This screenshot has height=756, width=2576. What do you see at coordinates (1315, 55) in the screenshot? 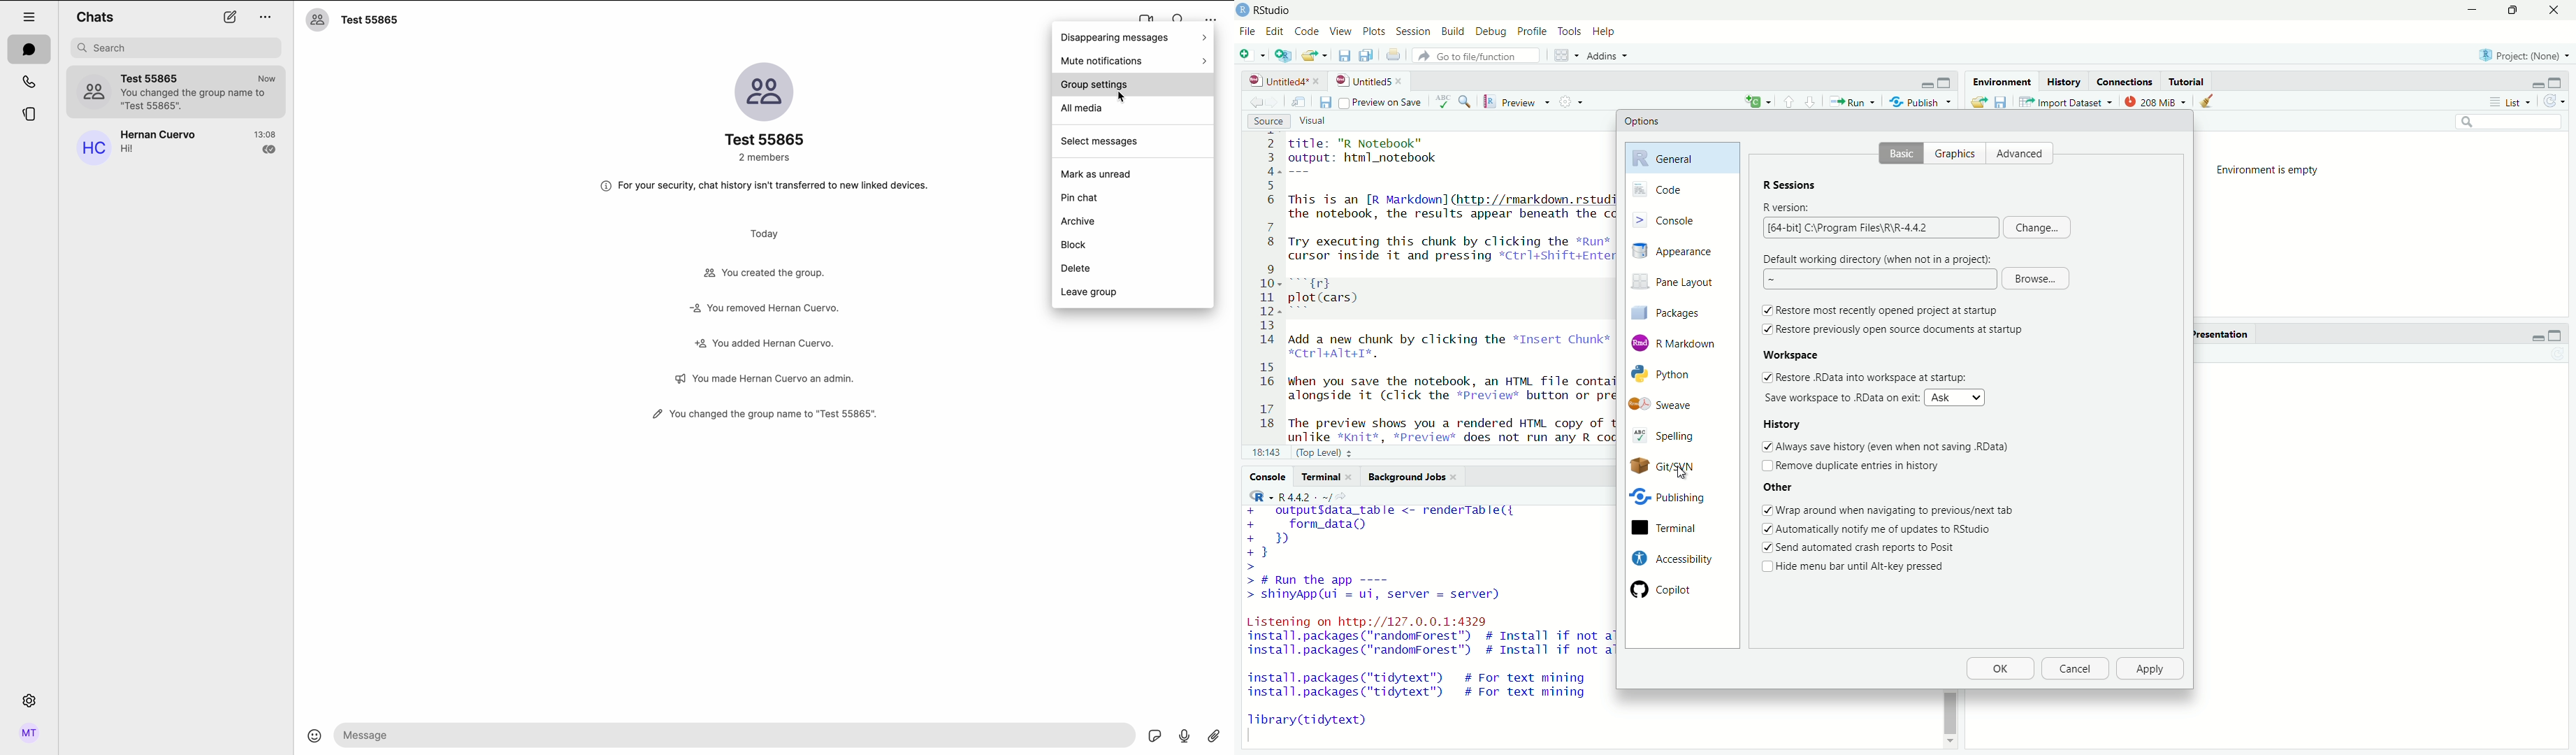
I see `open an existing file` at bounding box center [1315, 55].